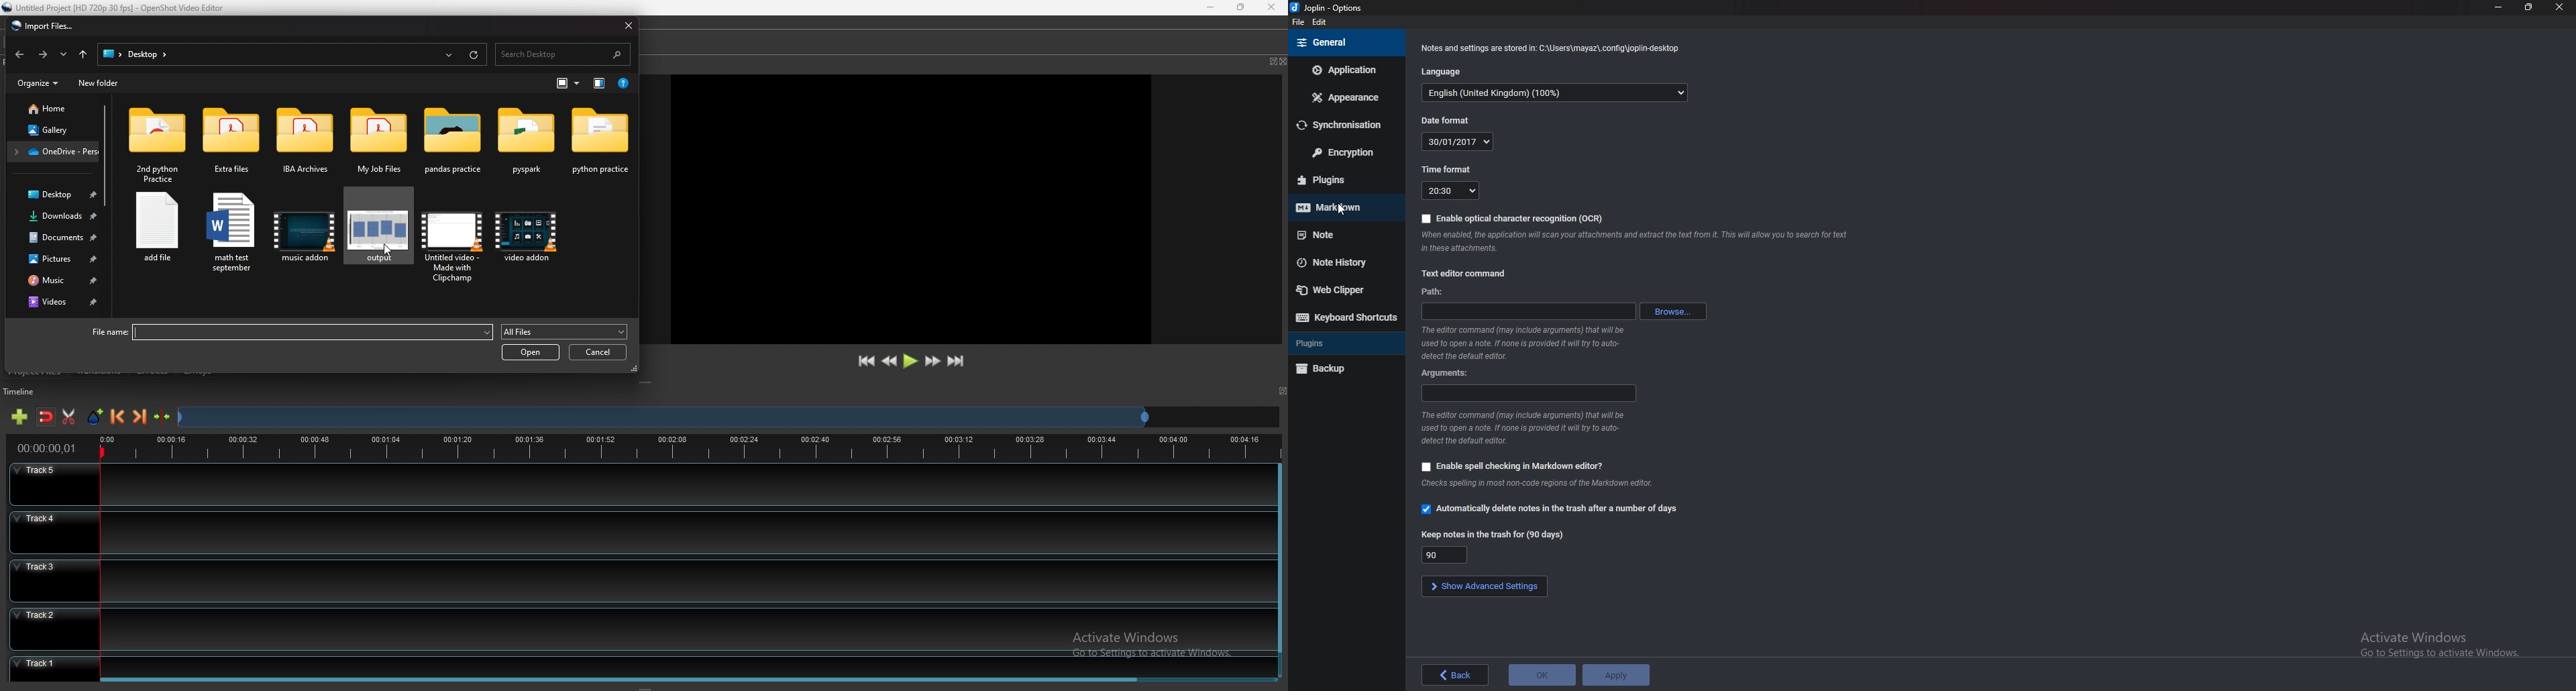 The height and width of the screenshot is (700, 2576). Describe the element at coordinates (47, 448) in the screenshot. I see `time` at that location.